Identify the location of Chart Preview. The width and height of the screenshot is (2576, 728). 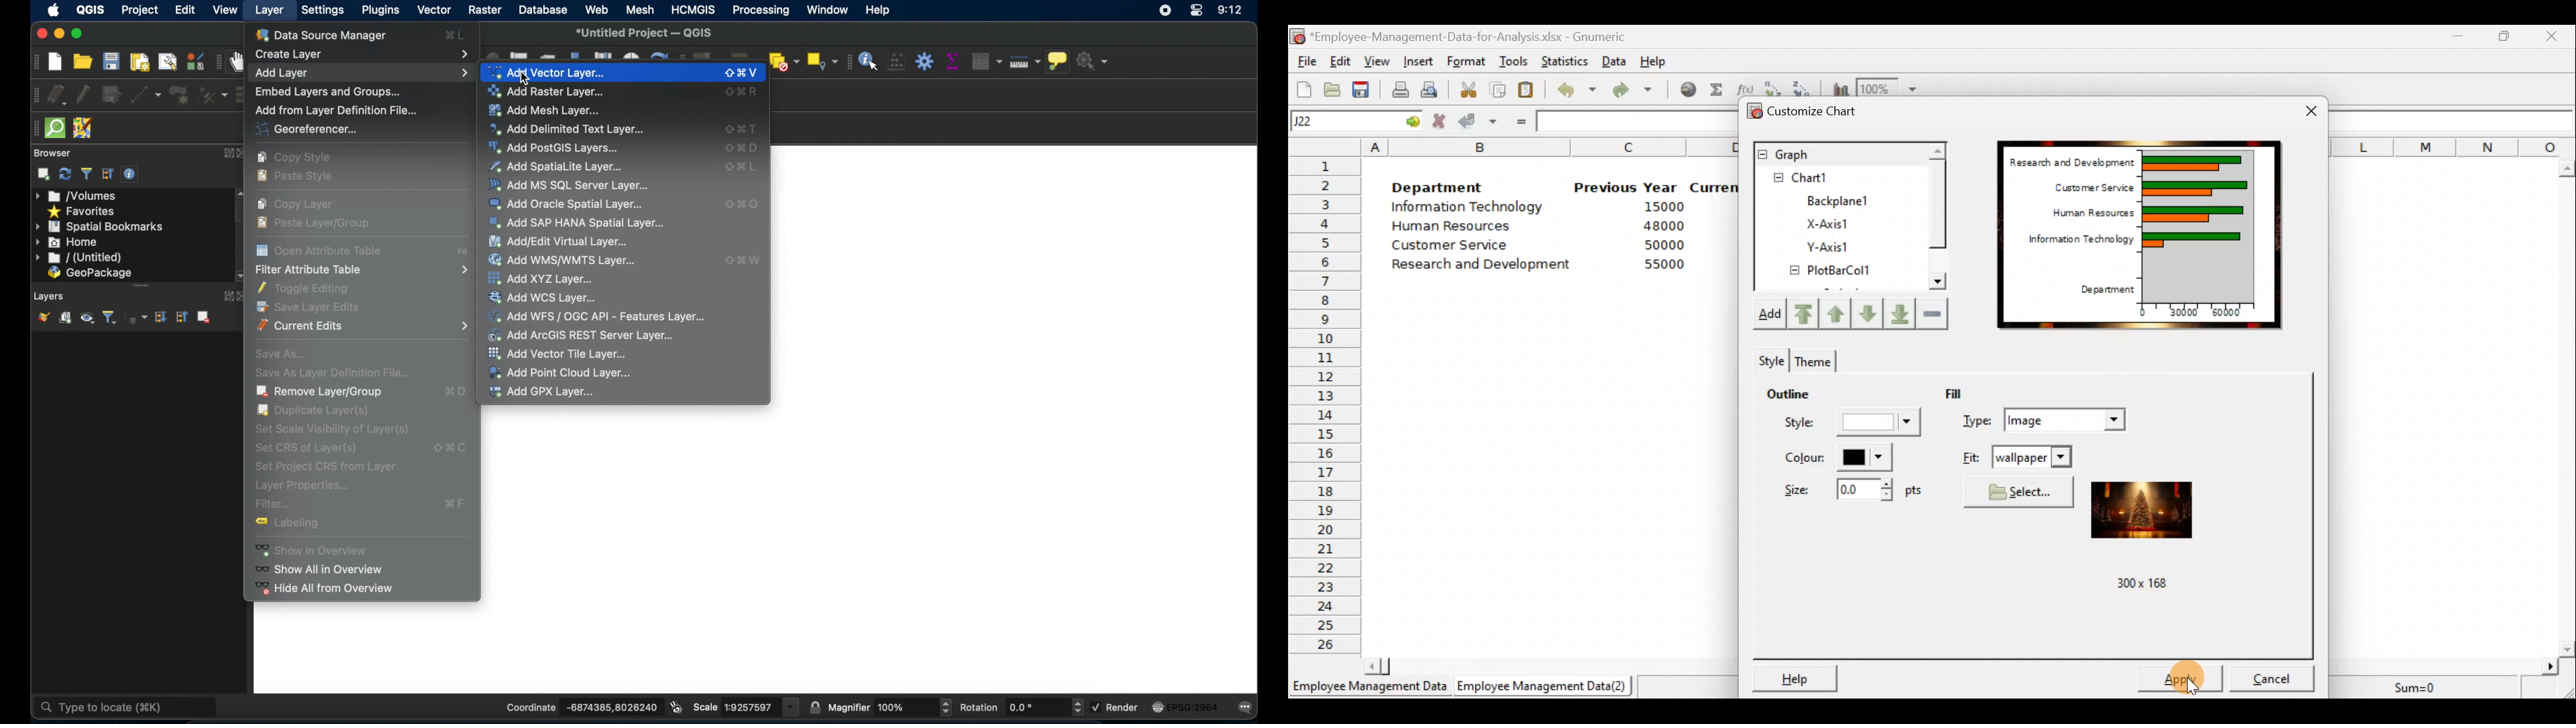
(2199, 225).